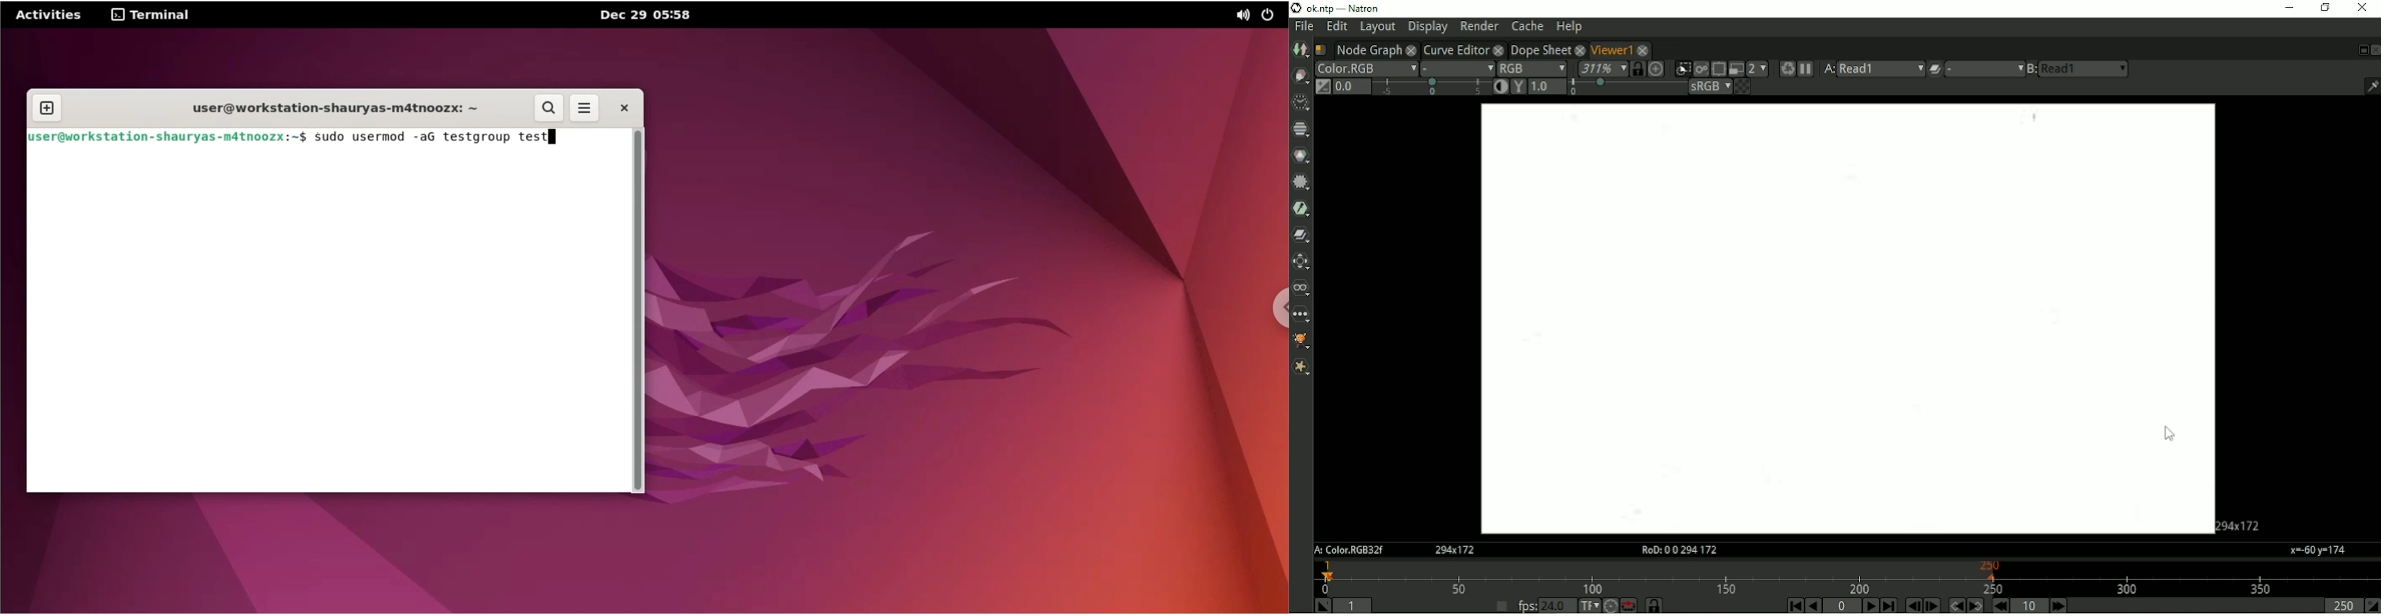  Describe the element at coordinates (46, 107) in the screenshot. I see `new tab` at that location.